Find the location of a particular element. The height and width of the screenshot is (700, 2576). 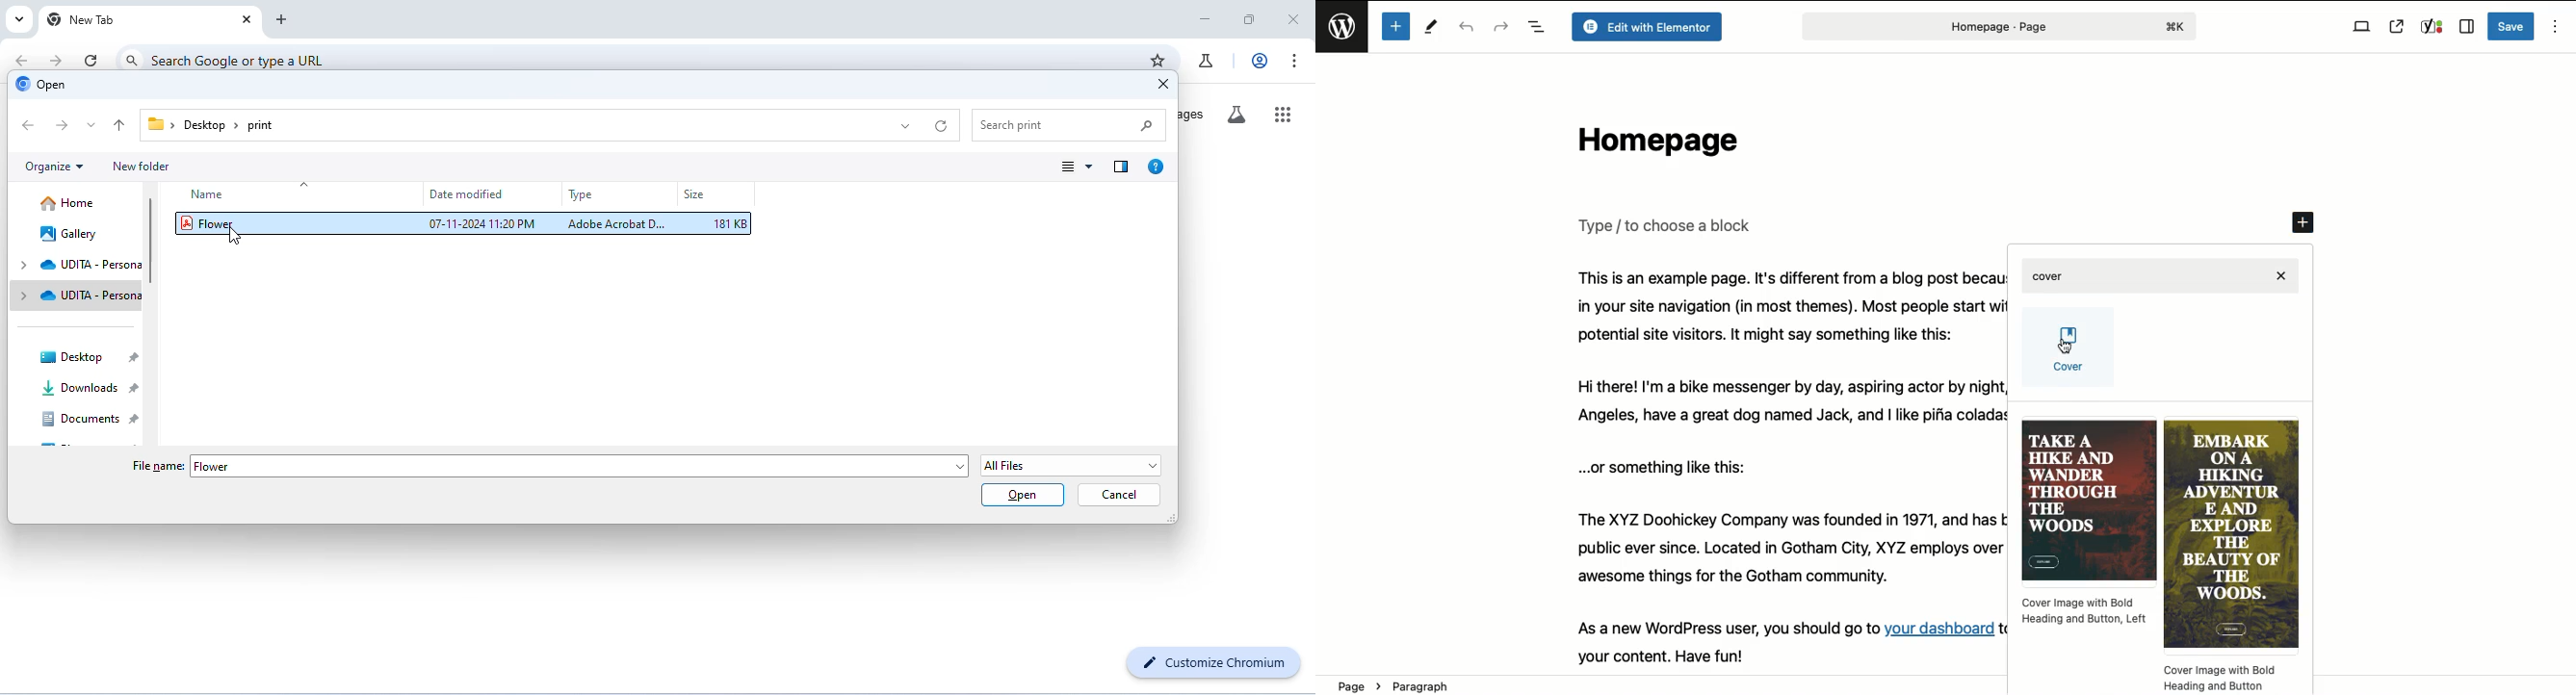

Template is located at coordinates (2231, 558).